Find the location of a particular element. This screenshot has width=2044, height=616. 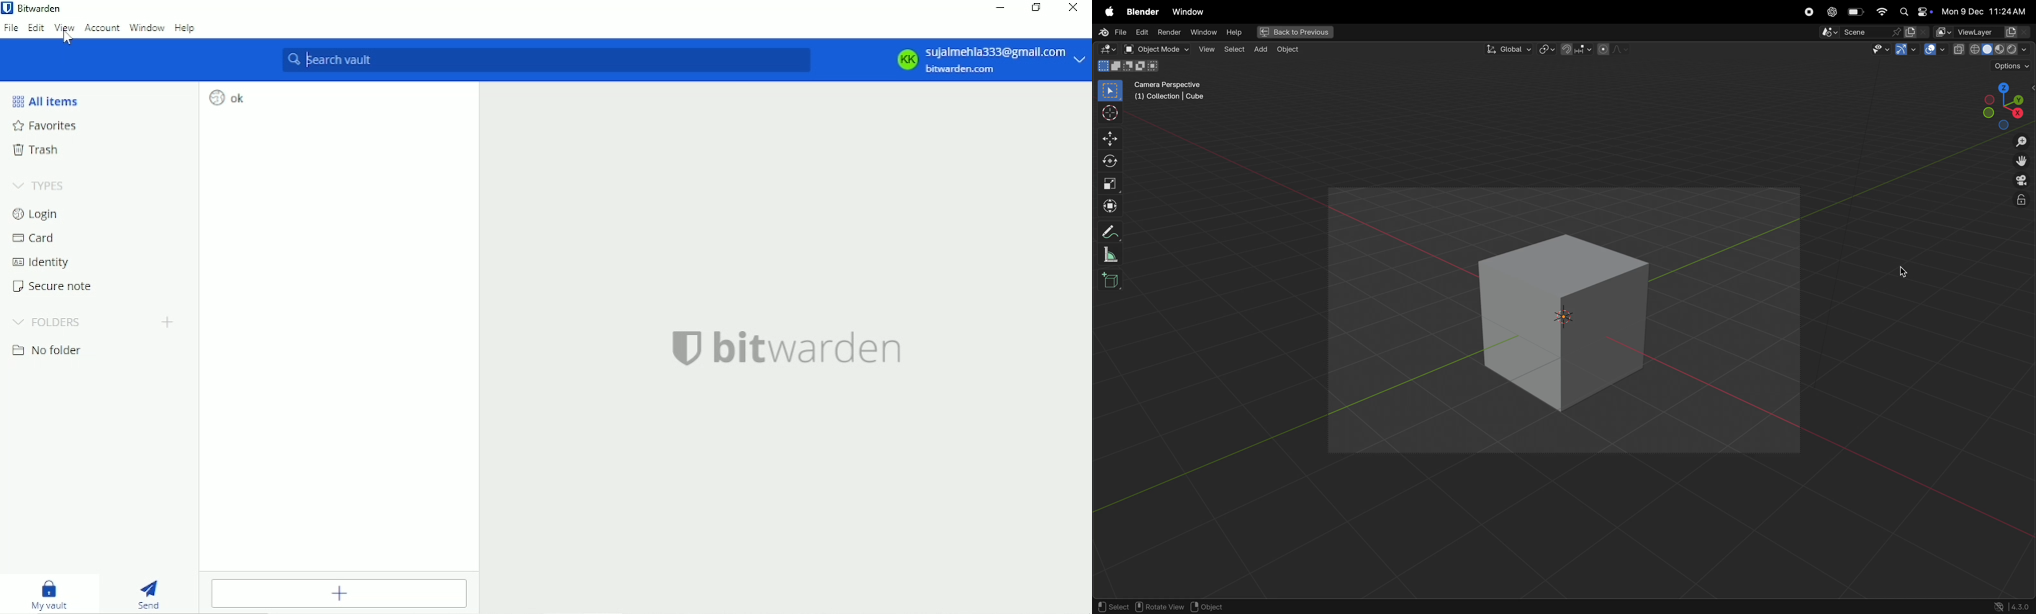

Favorites is located at coordinates (44, 127).